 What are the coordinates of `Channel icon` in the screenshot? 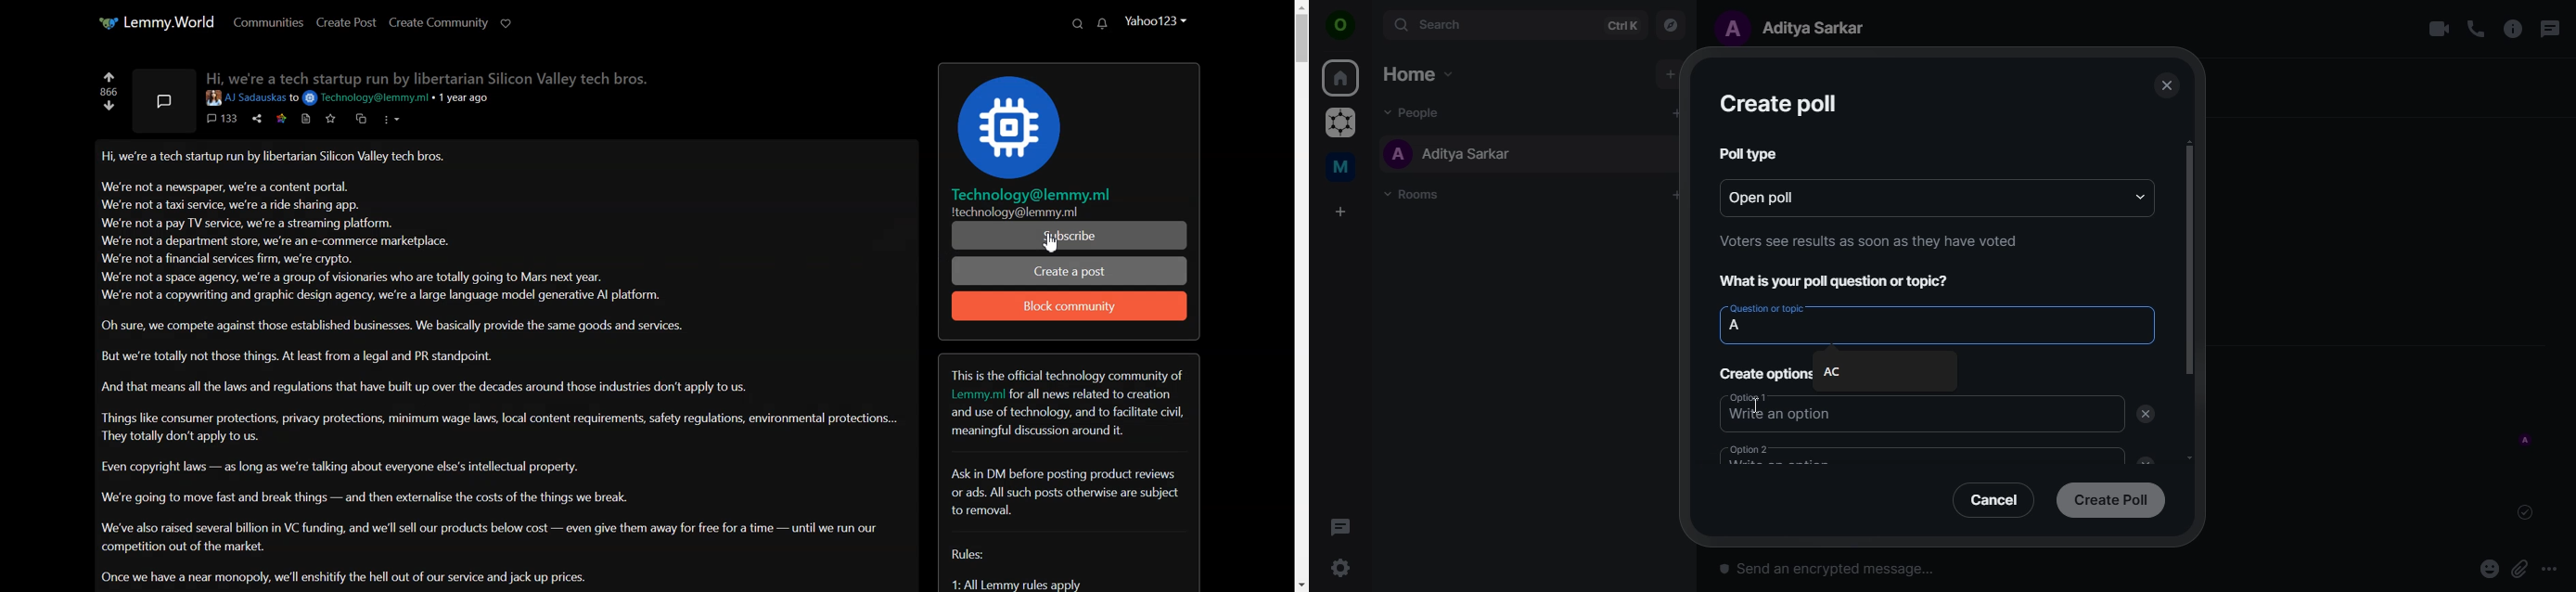 It's located at (1069, 119).